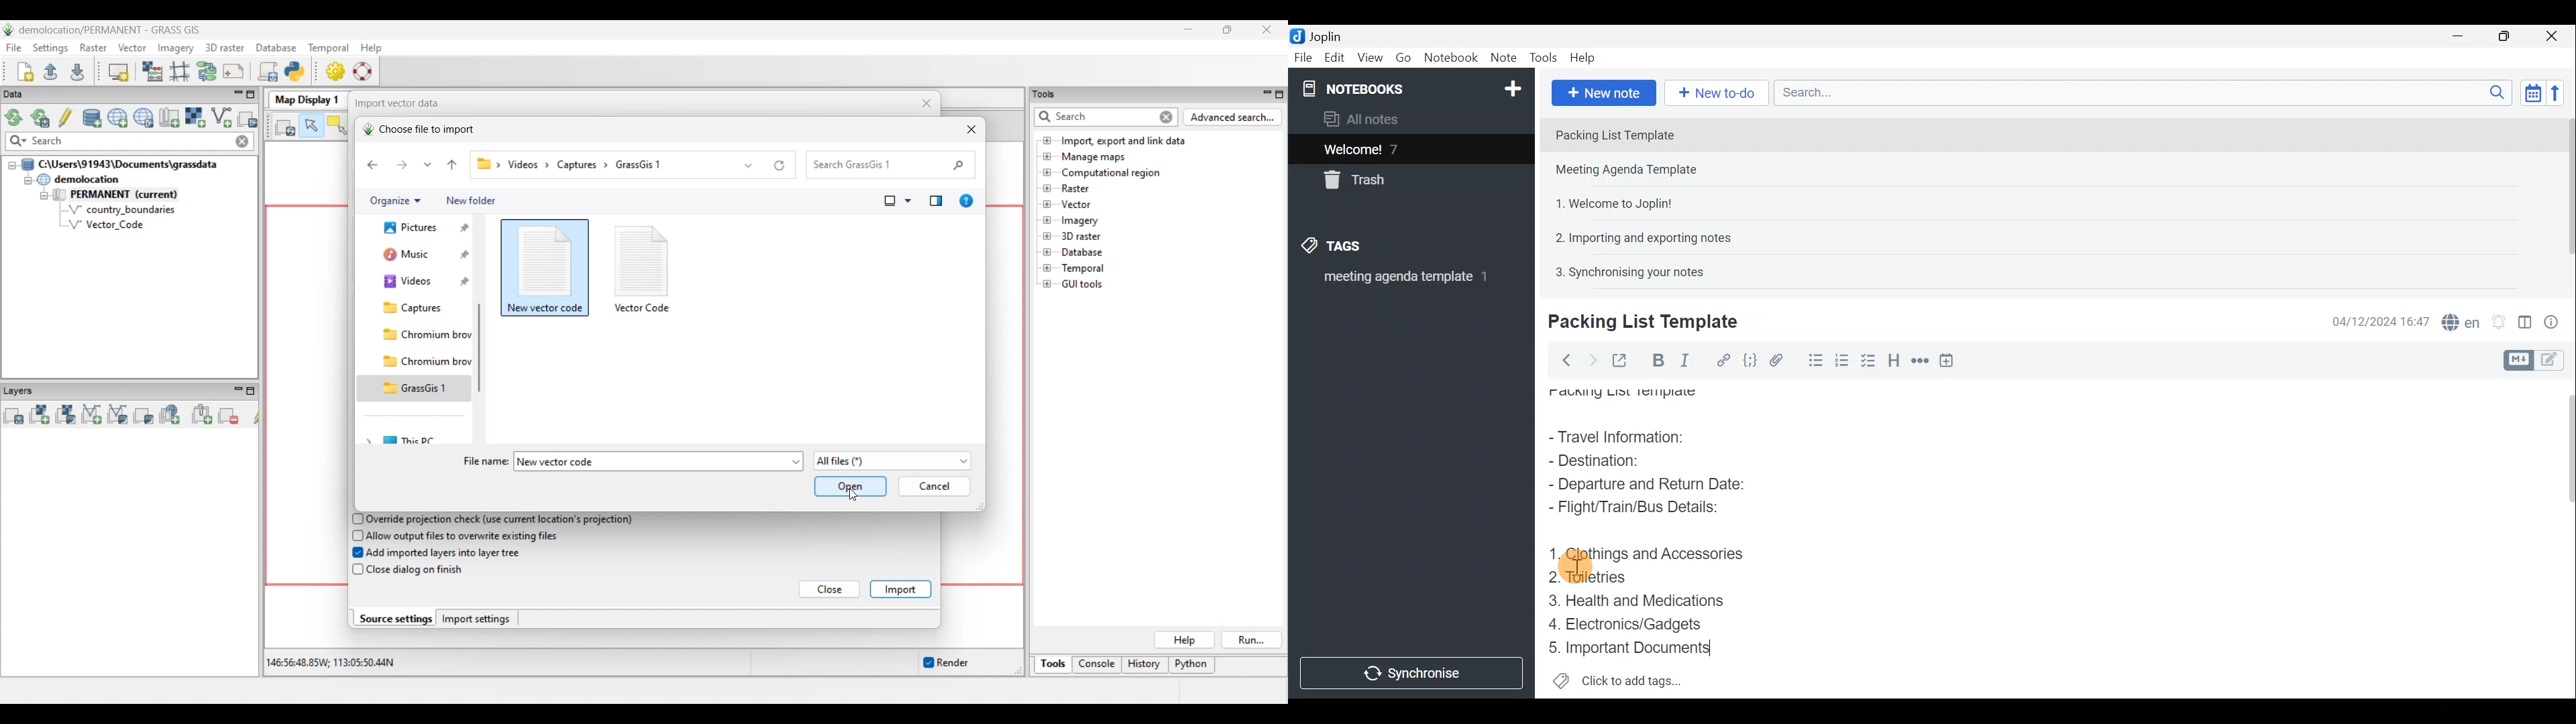 The image size is (2576, 728). What do you see at coordinates (1635, 322) in the screenshot?
I see `Creating new note` at bounding box center [1635, 322].